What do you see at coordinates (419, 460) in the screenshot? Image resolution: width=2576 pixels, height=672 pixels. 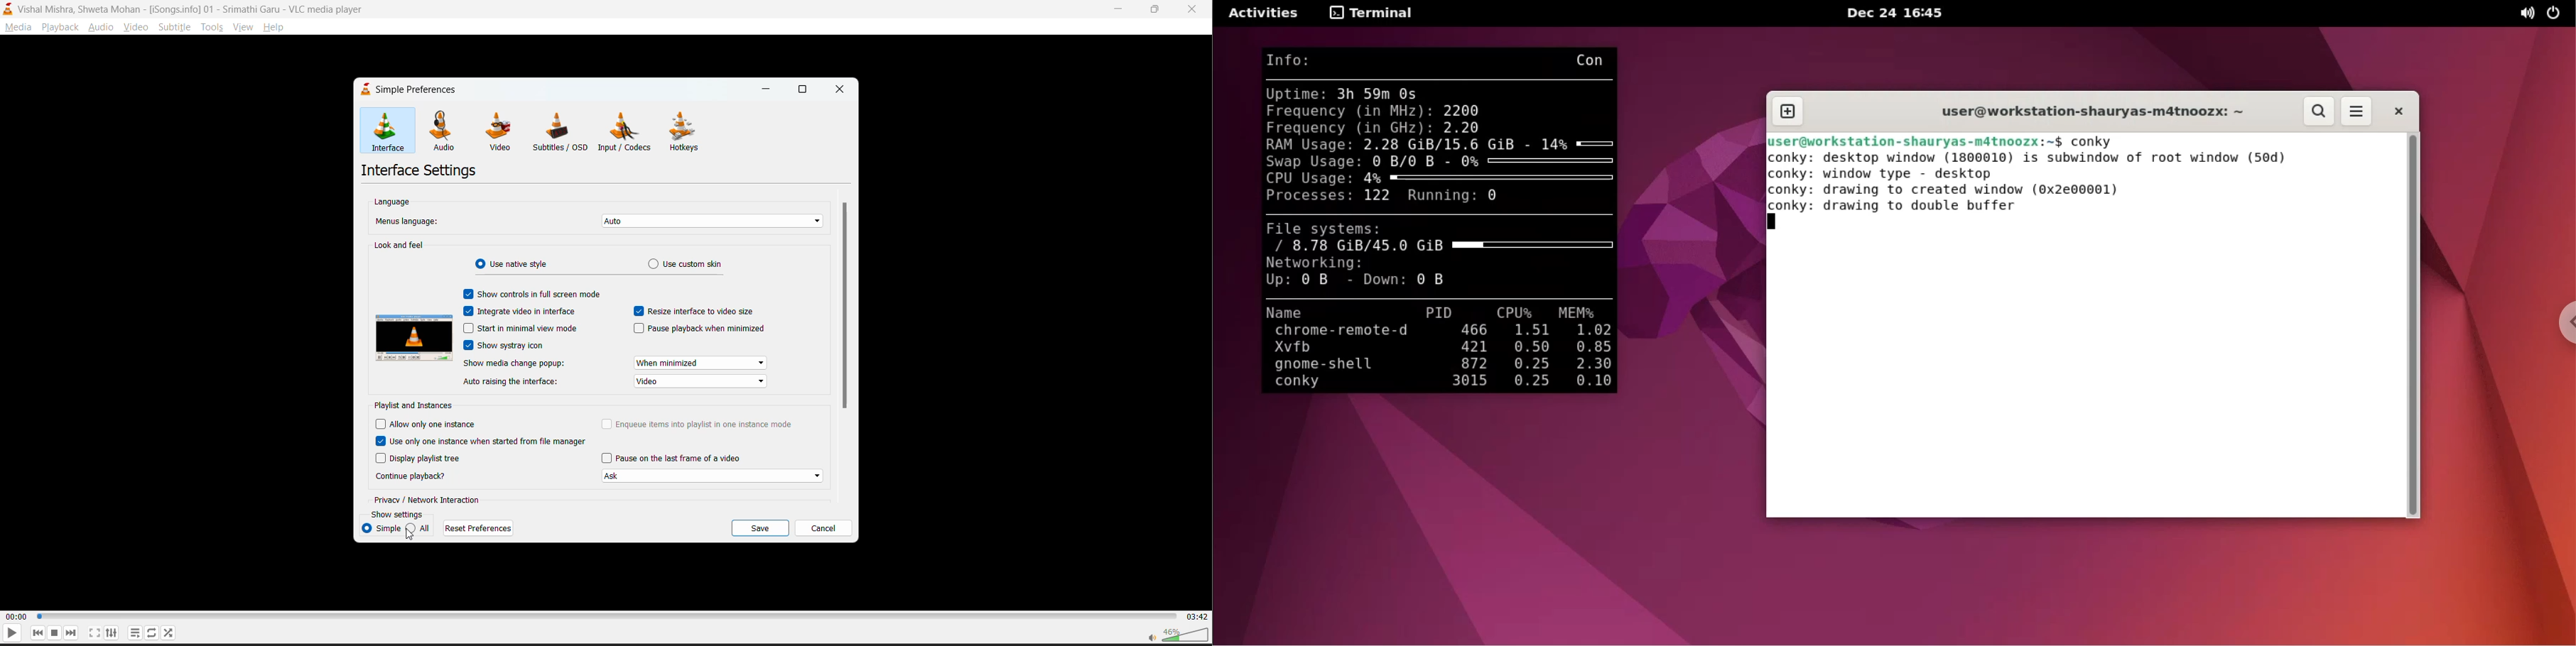 I see `display playlist tree` at bounding box center [419, 460].